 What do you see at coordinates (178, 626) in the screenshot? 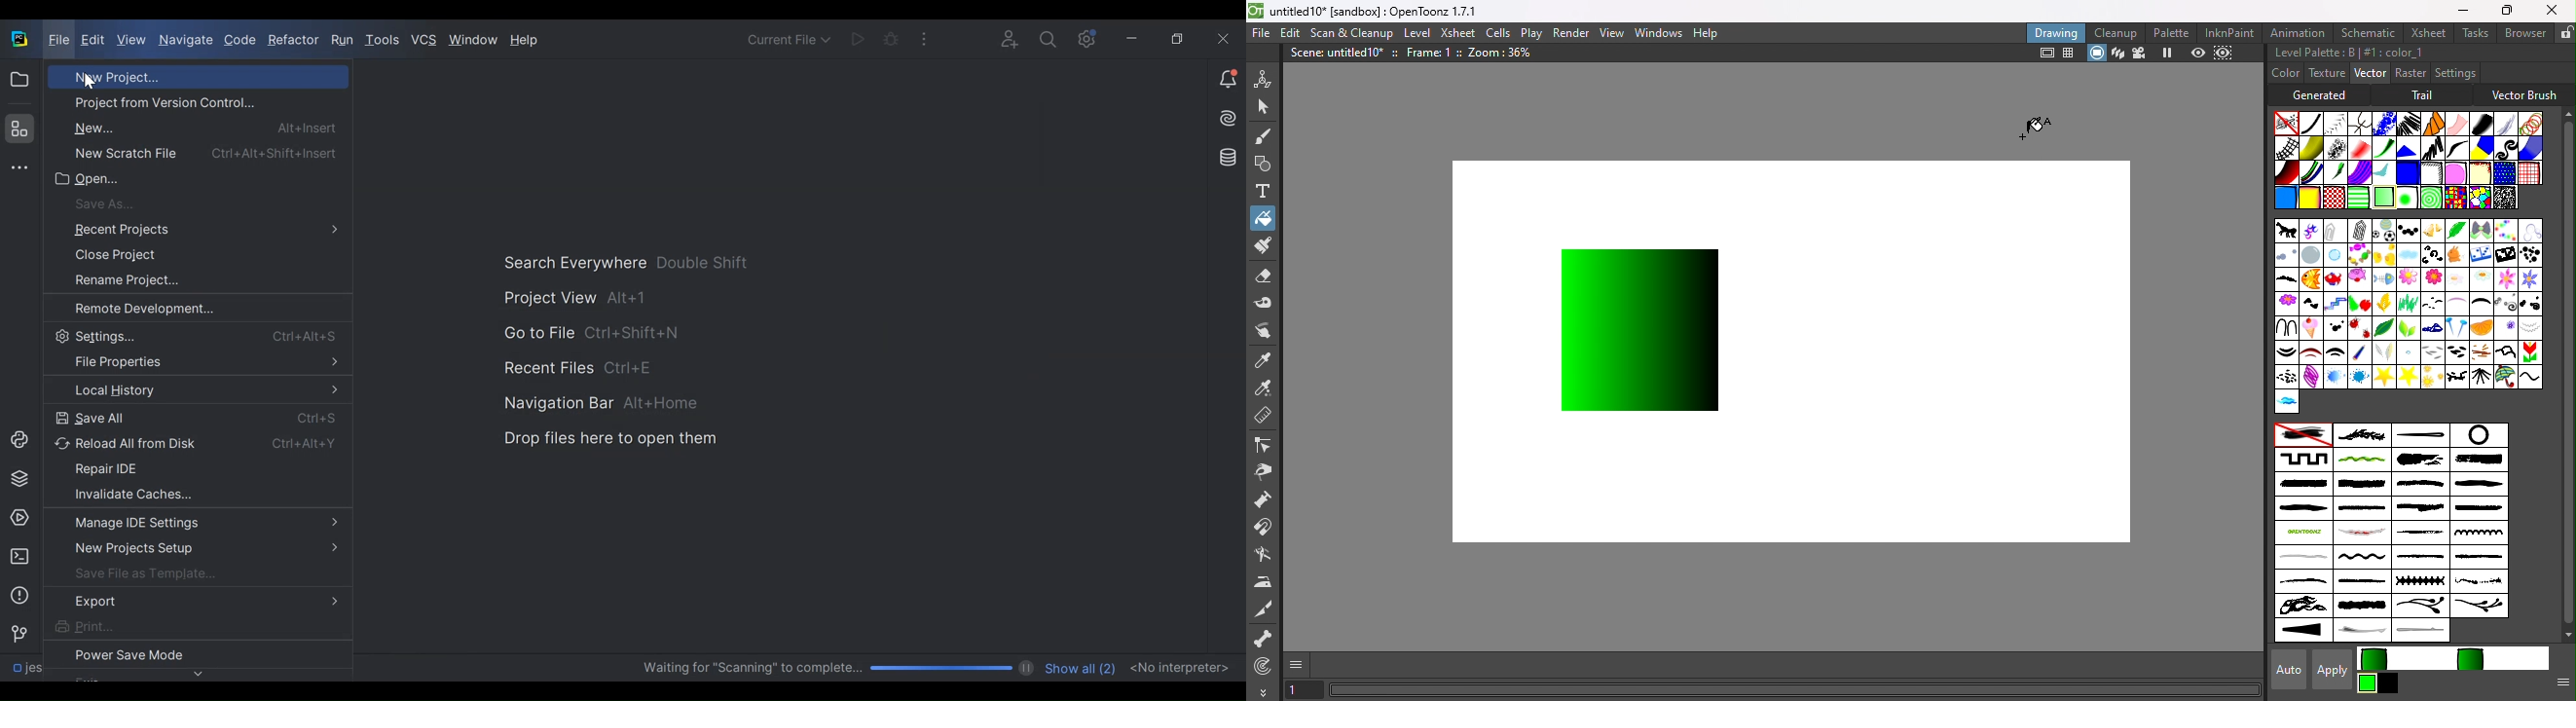
I see `Print` at bounding box center [178, 626].